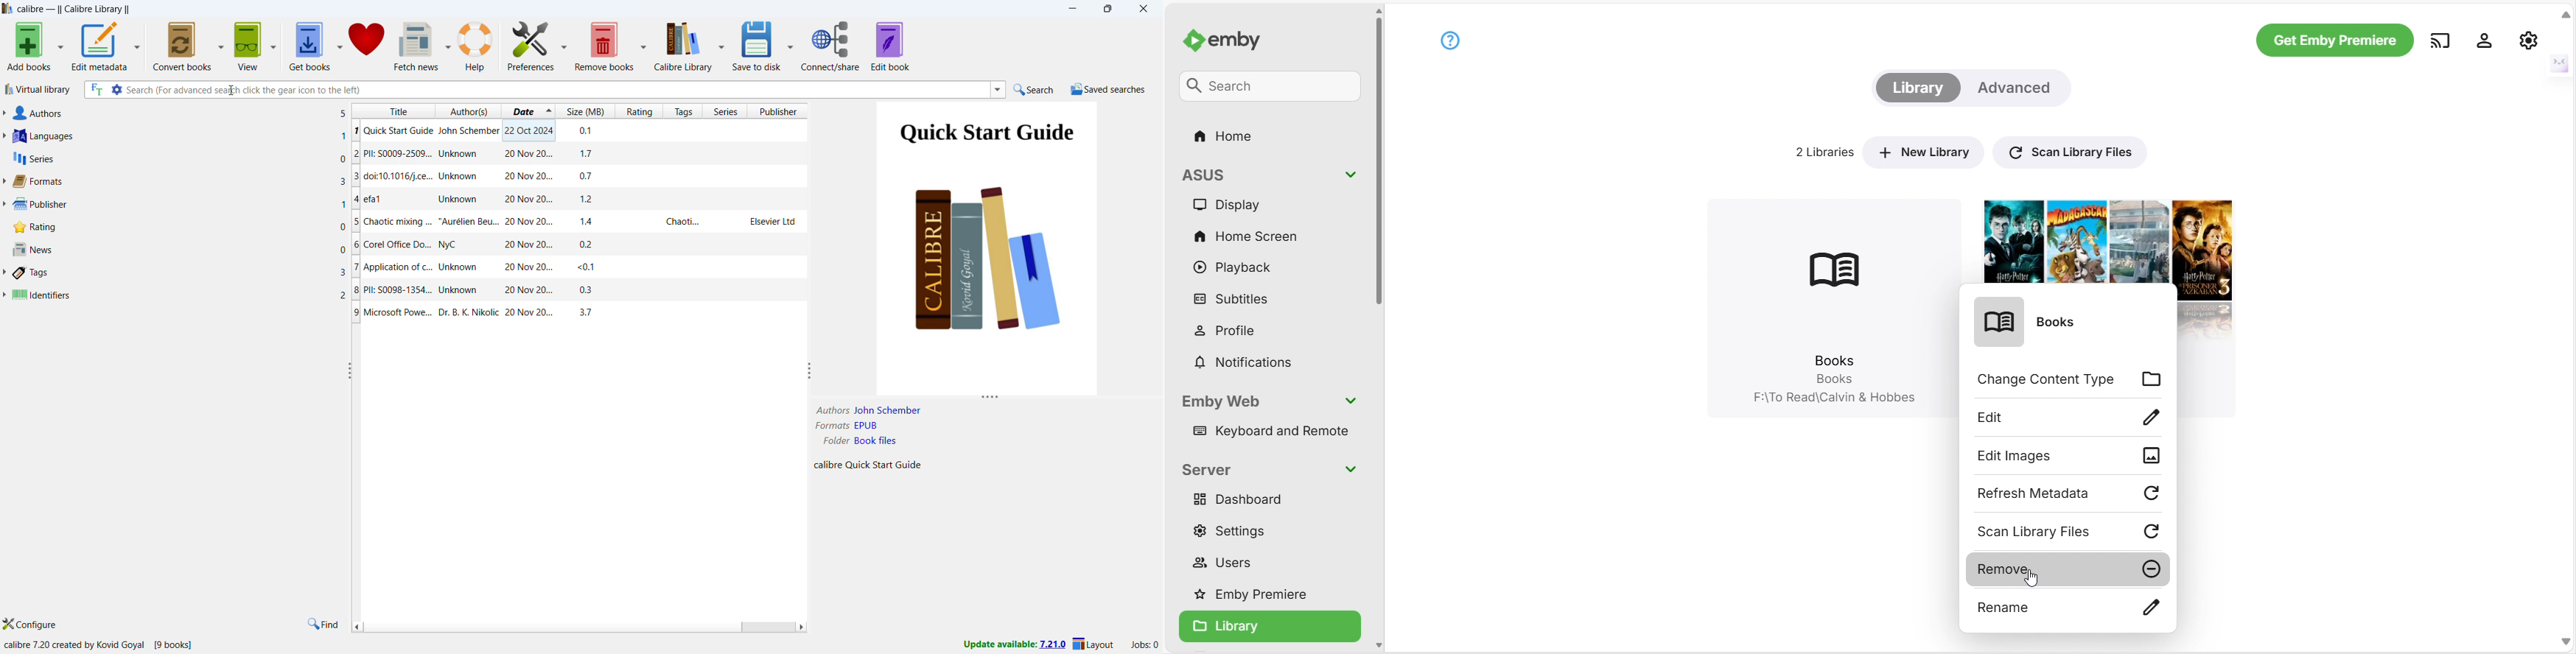 This screenshot has height=672, width=2576. What do you see at coordinates (991, 398) in the screenshot?
I see `resize` at bounding box center [991, 398].